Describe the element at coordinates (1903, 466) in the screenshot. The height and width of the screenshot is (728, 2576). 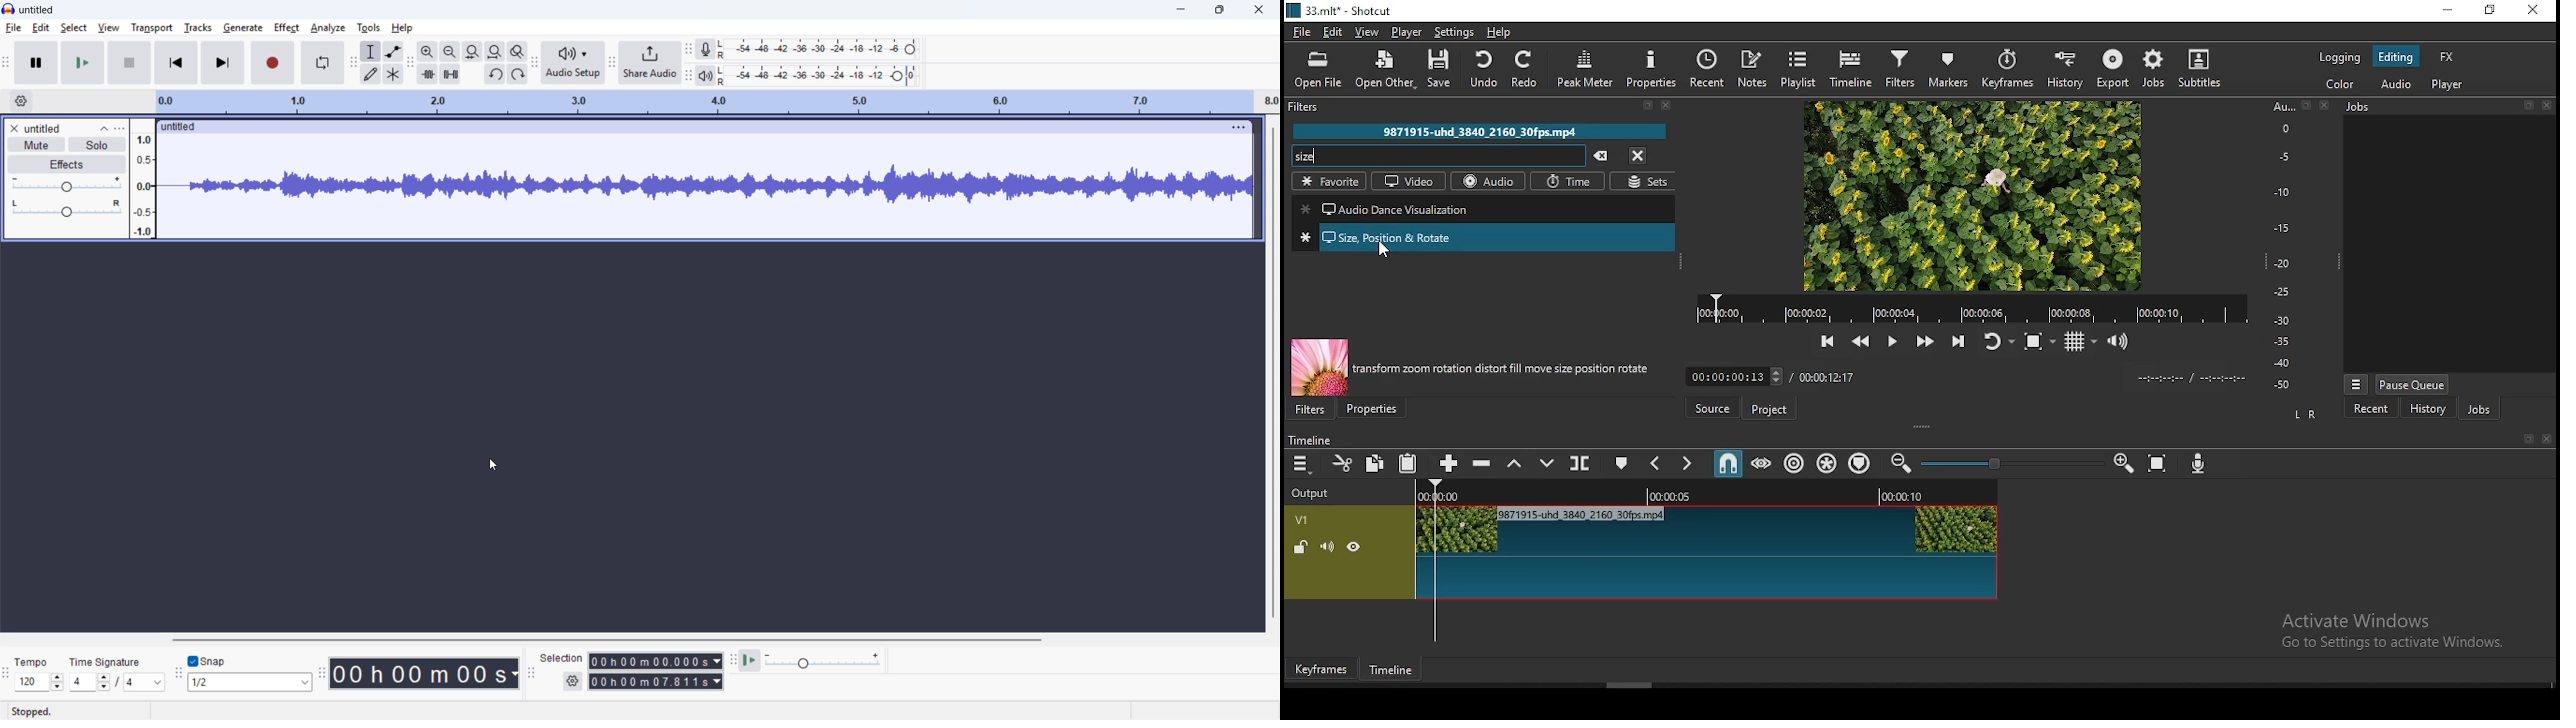
I see `zoom timeine out` at that location.